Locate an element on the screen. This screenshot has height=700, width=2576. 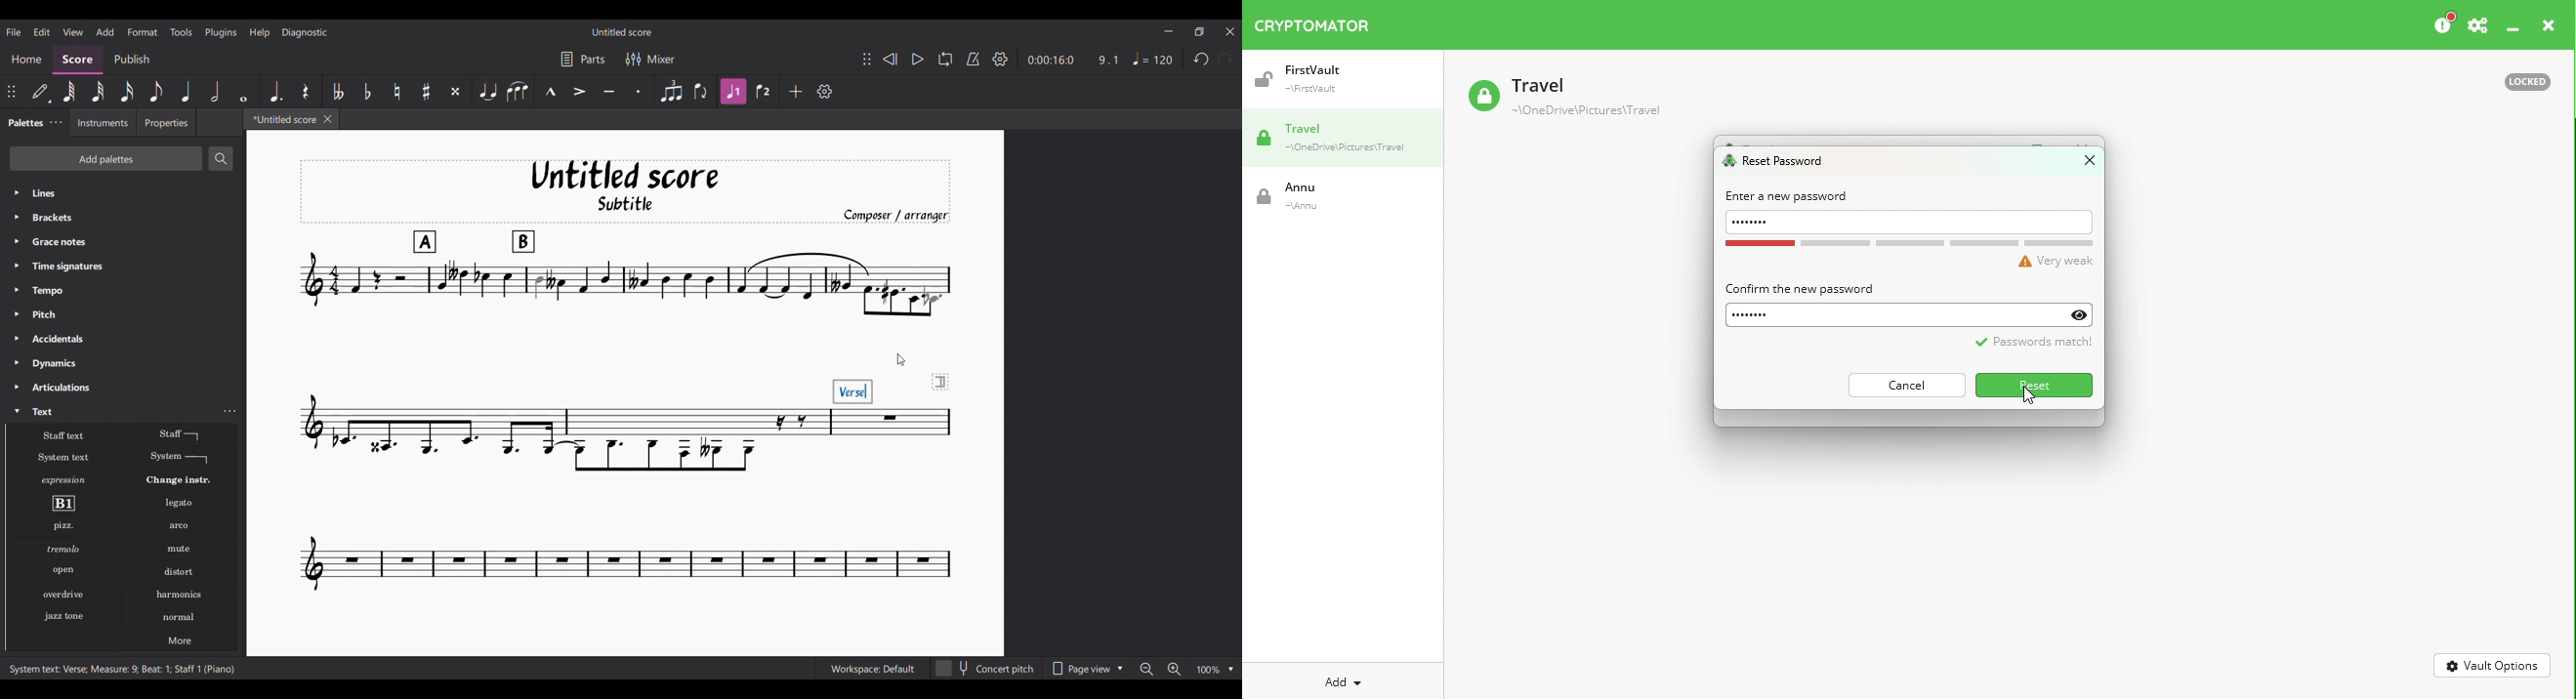
0:00:16:0 is located at coordinates (1051, 60).